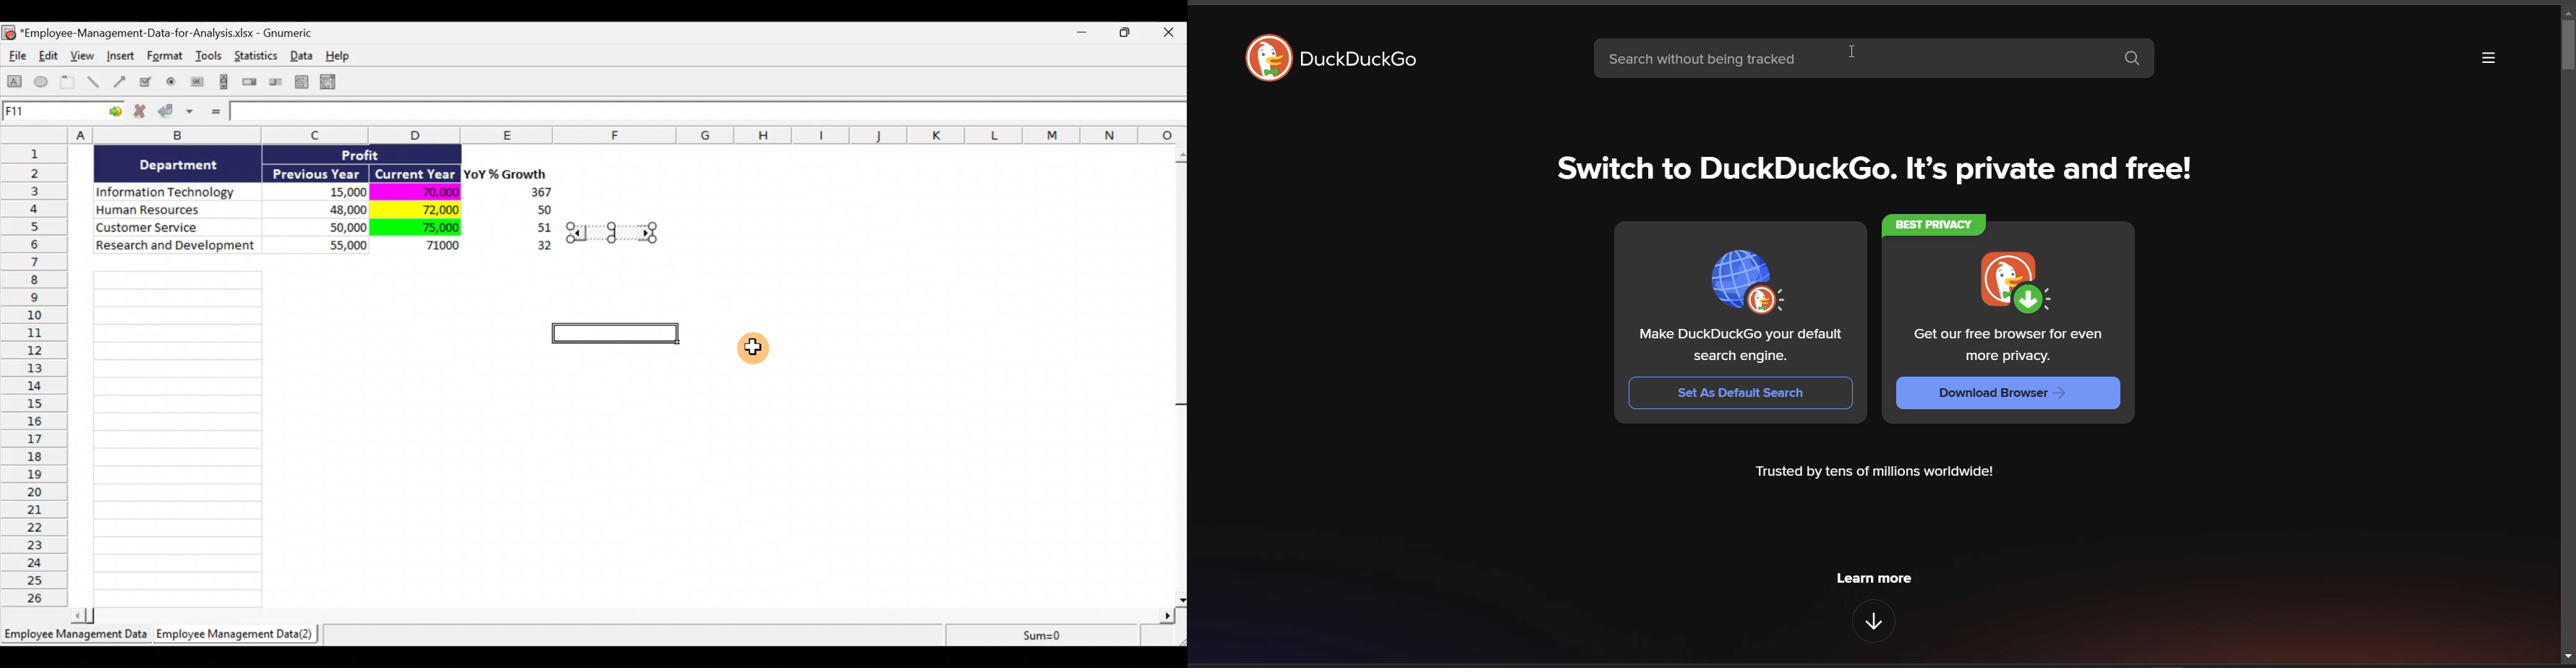  What do you see at coordinates (257, 59) in the screenshot?
I see `Statistics` at bounding box center [257, 59].